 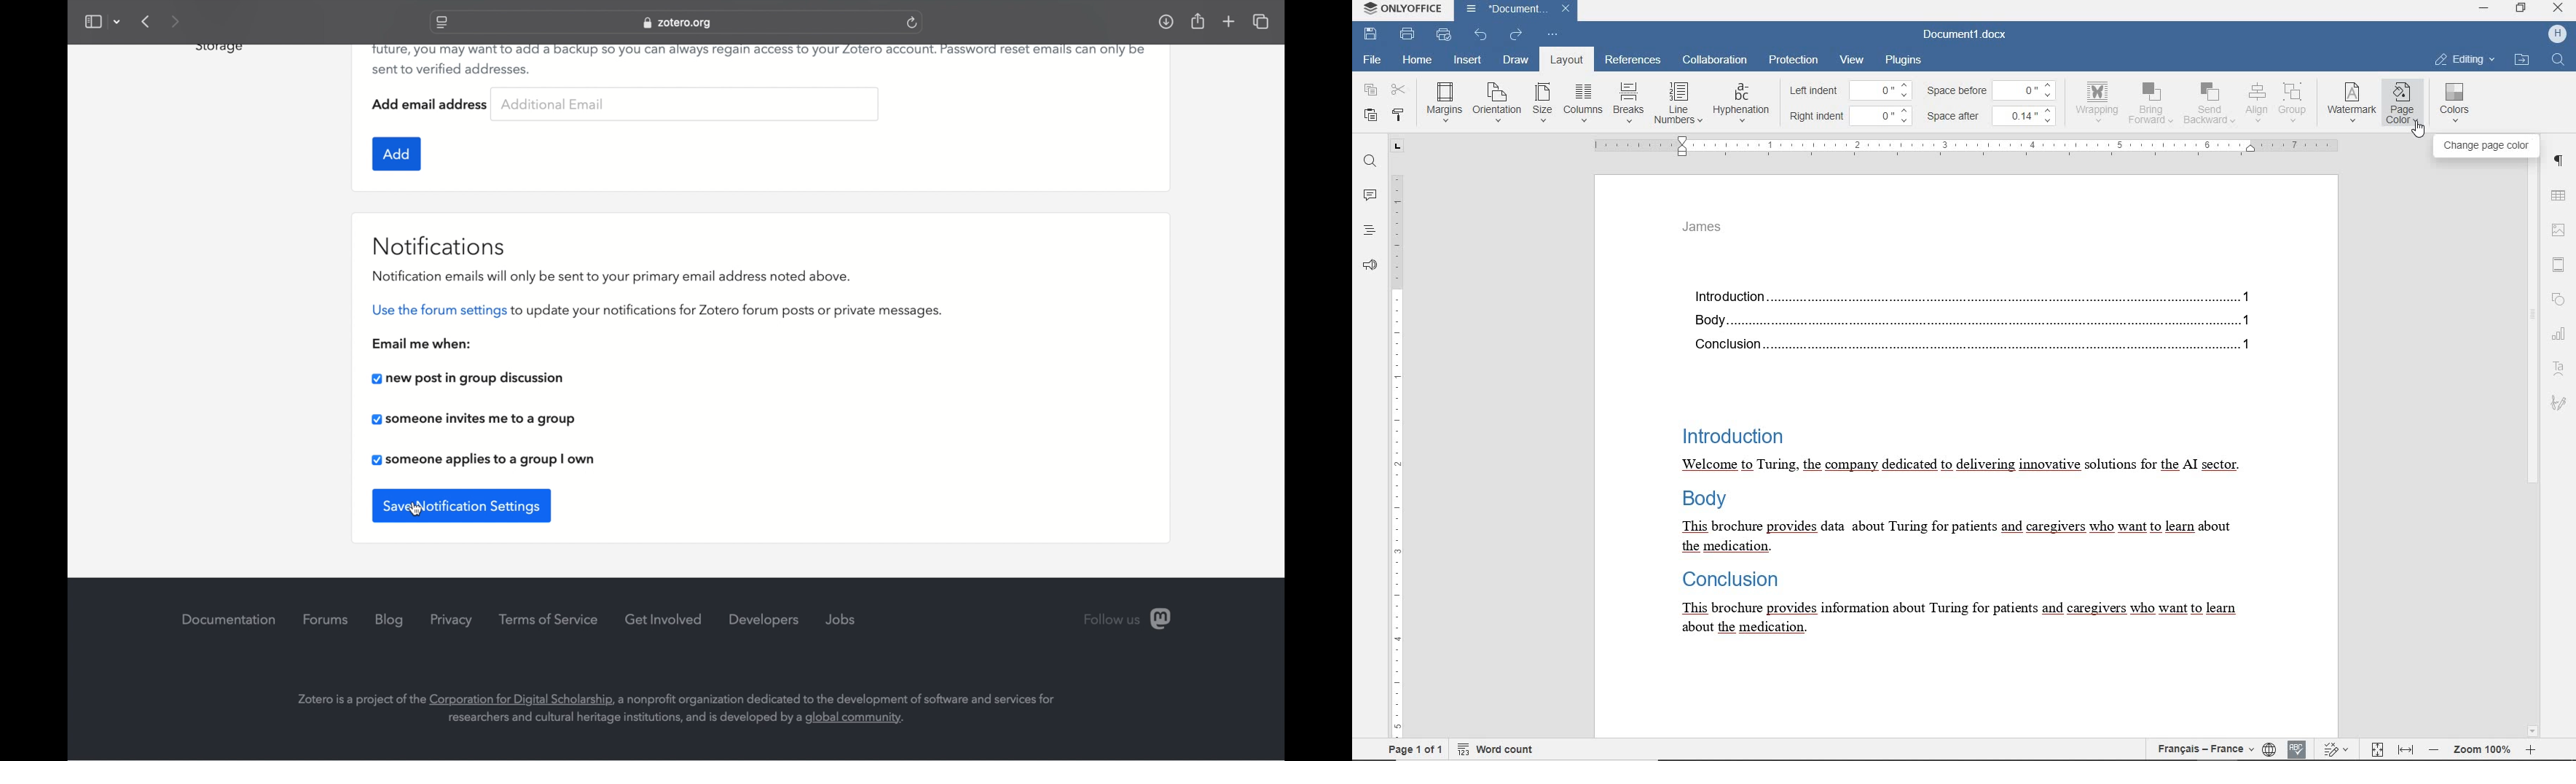 What do you see at coordinates (1542, 103) in the screenshot?
I see `size` at bounding box center [1542, 103].